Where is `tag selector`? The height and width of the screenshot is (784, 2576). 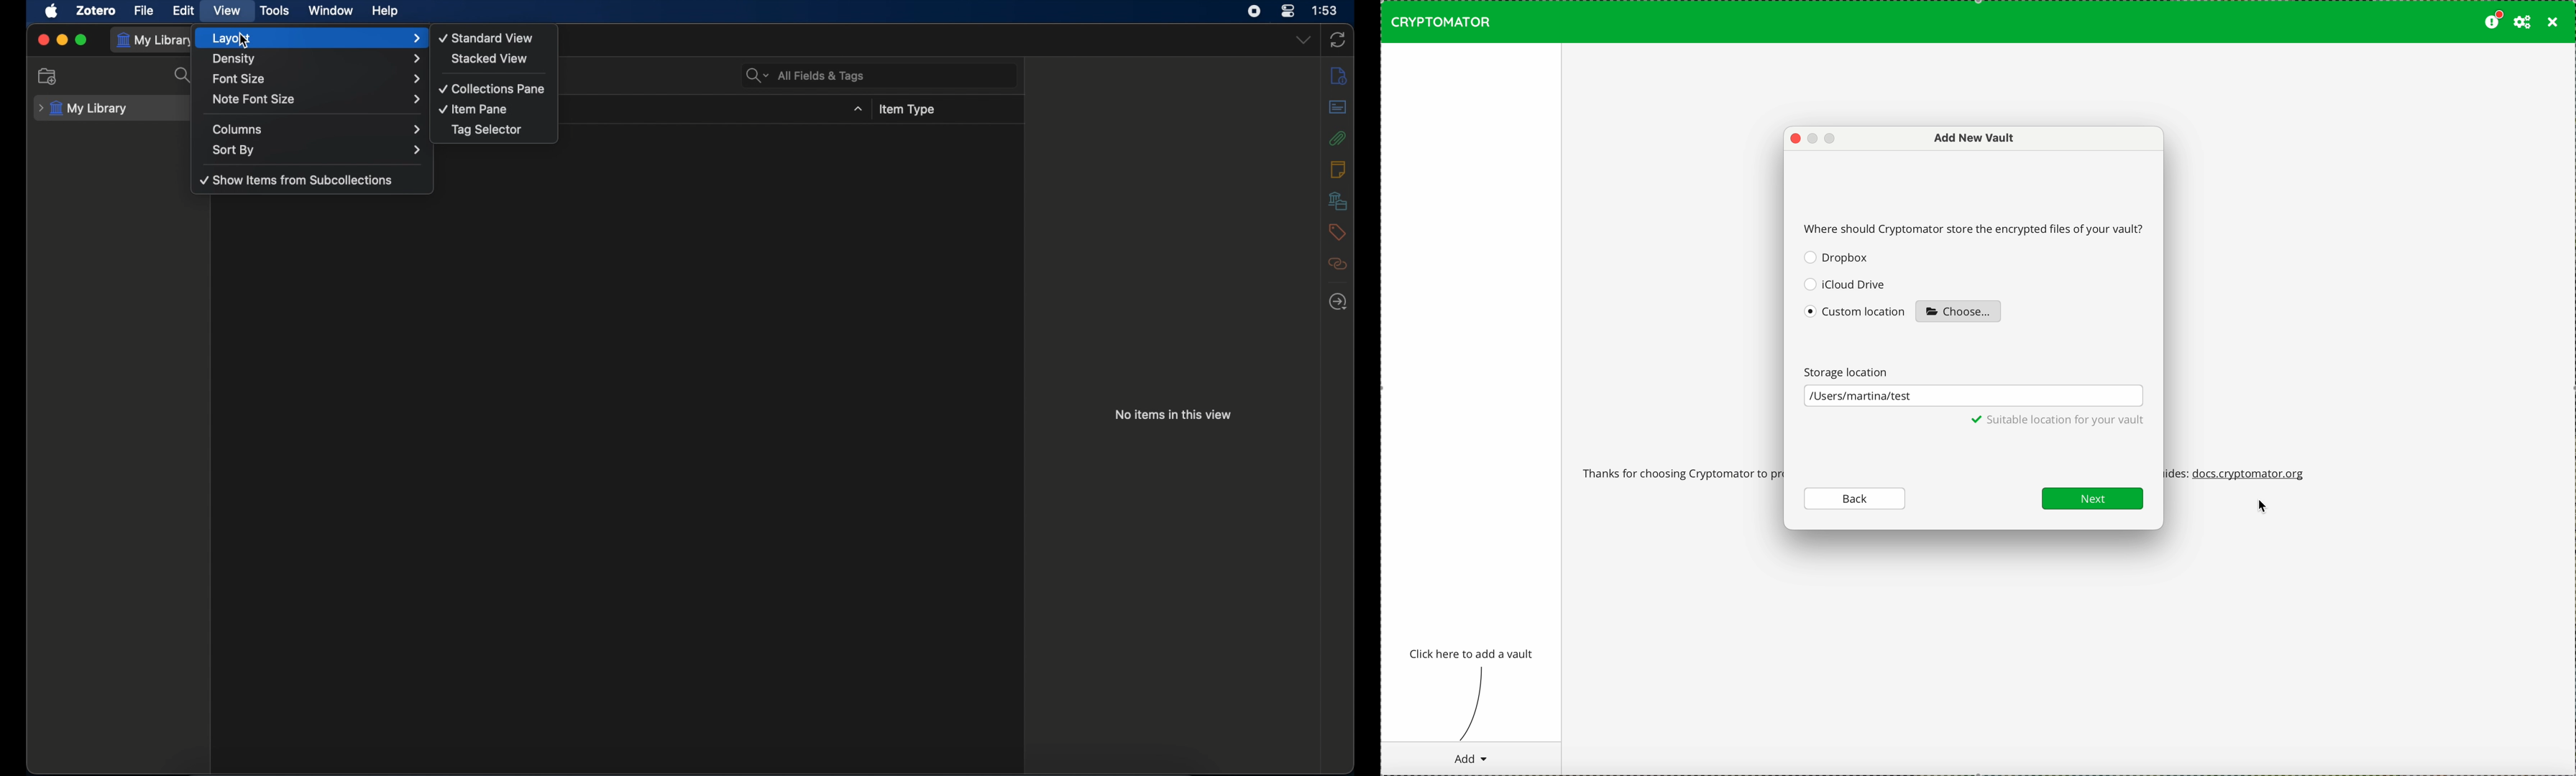 tag selector is located at coordinates (487, 130).